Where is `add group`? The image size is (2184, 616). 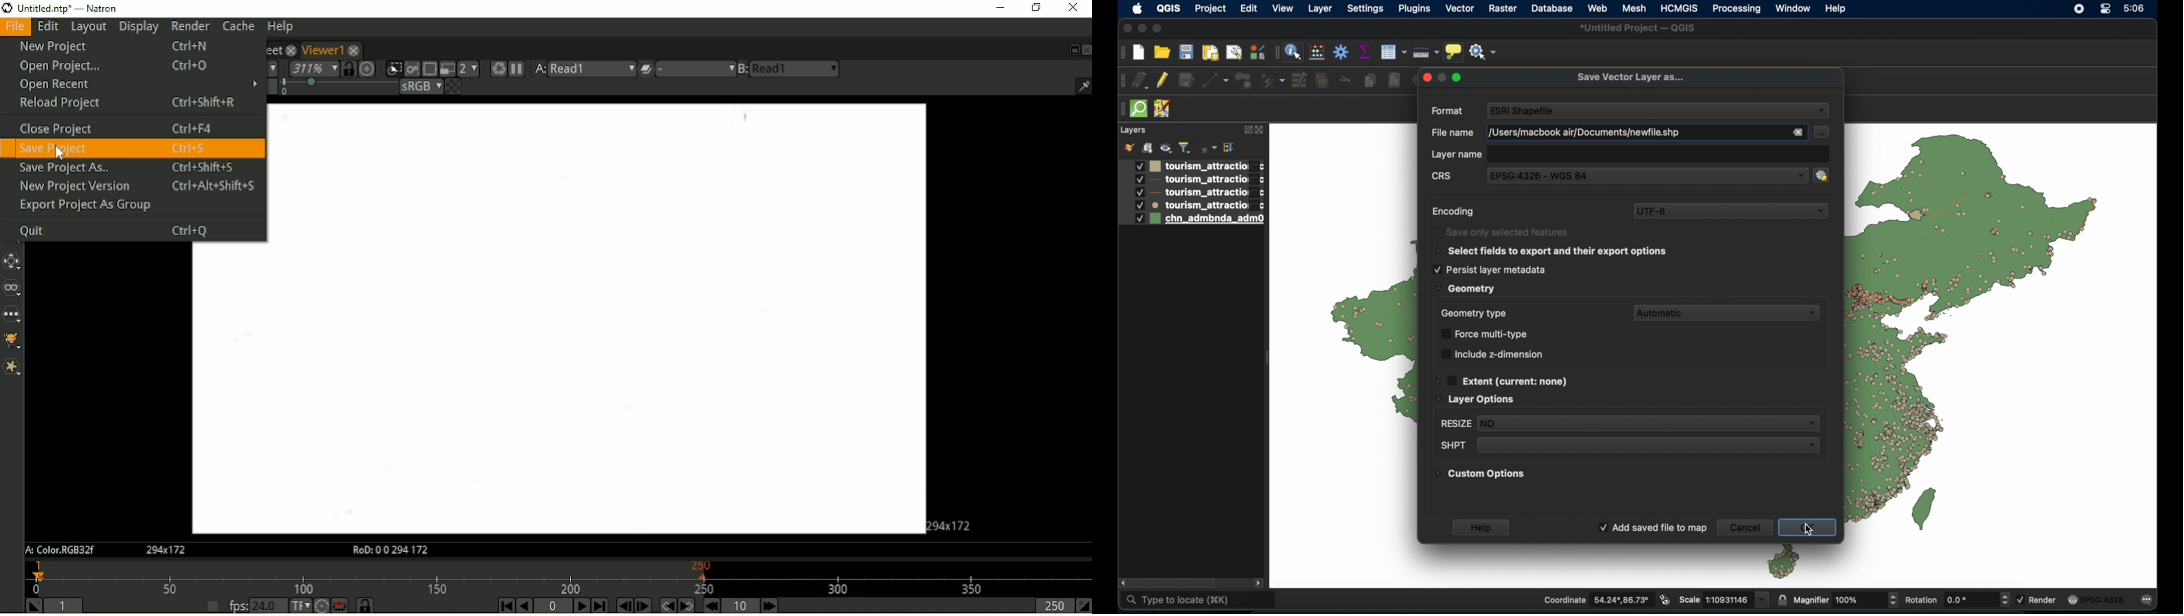
add group is located at coordinates (1147, 146).